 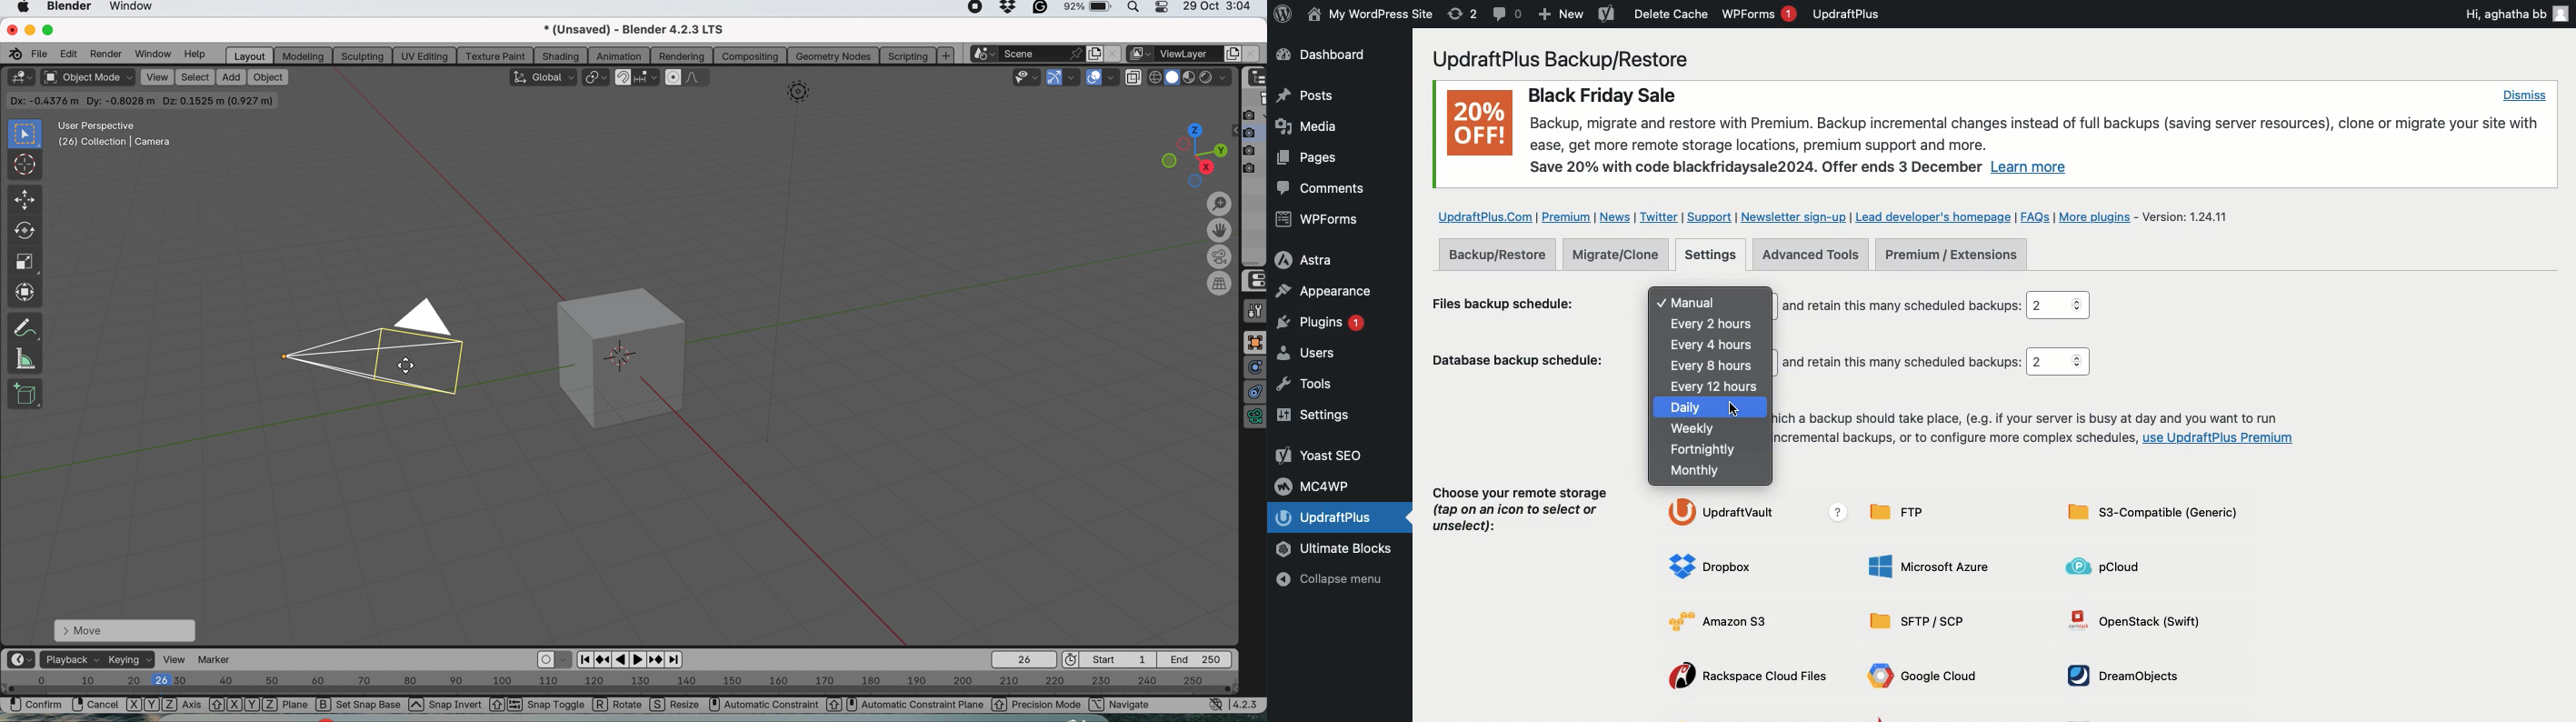 What do you see at coordinates (1762, 513) in the screenshot?
I see `UpdraftVault` at bounding box center [1762, 513].